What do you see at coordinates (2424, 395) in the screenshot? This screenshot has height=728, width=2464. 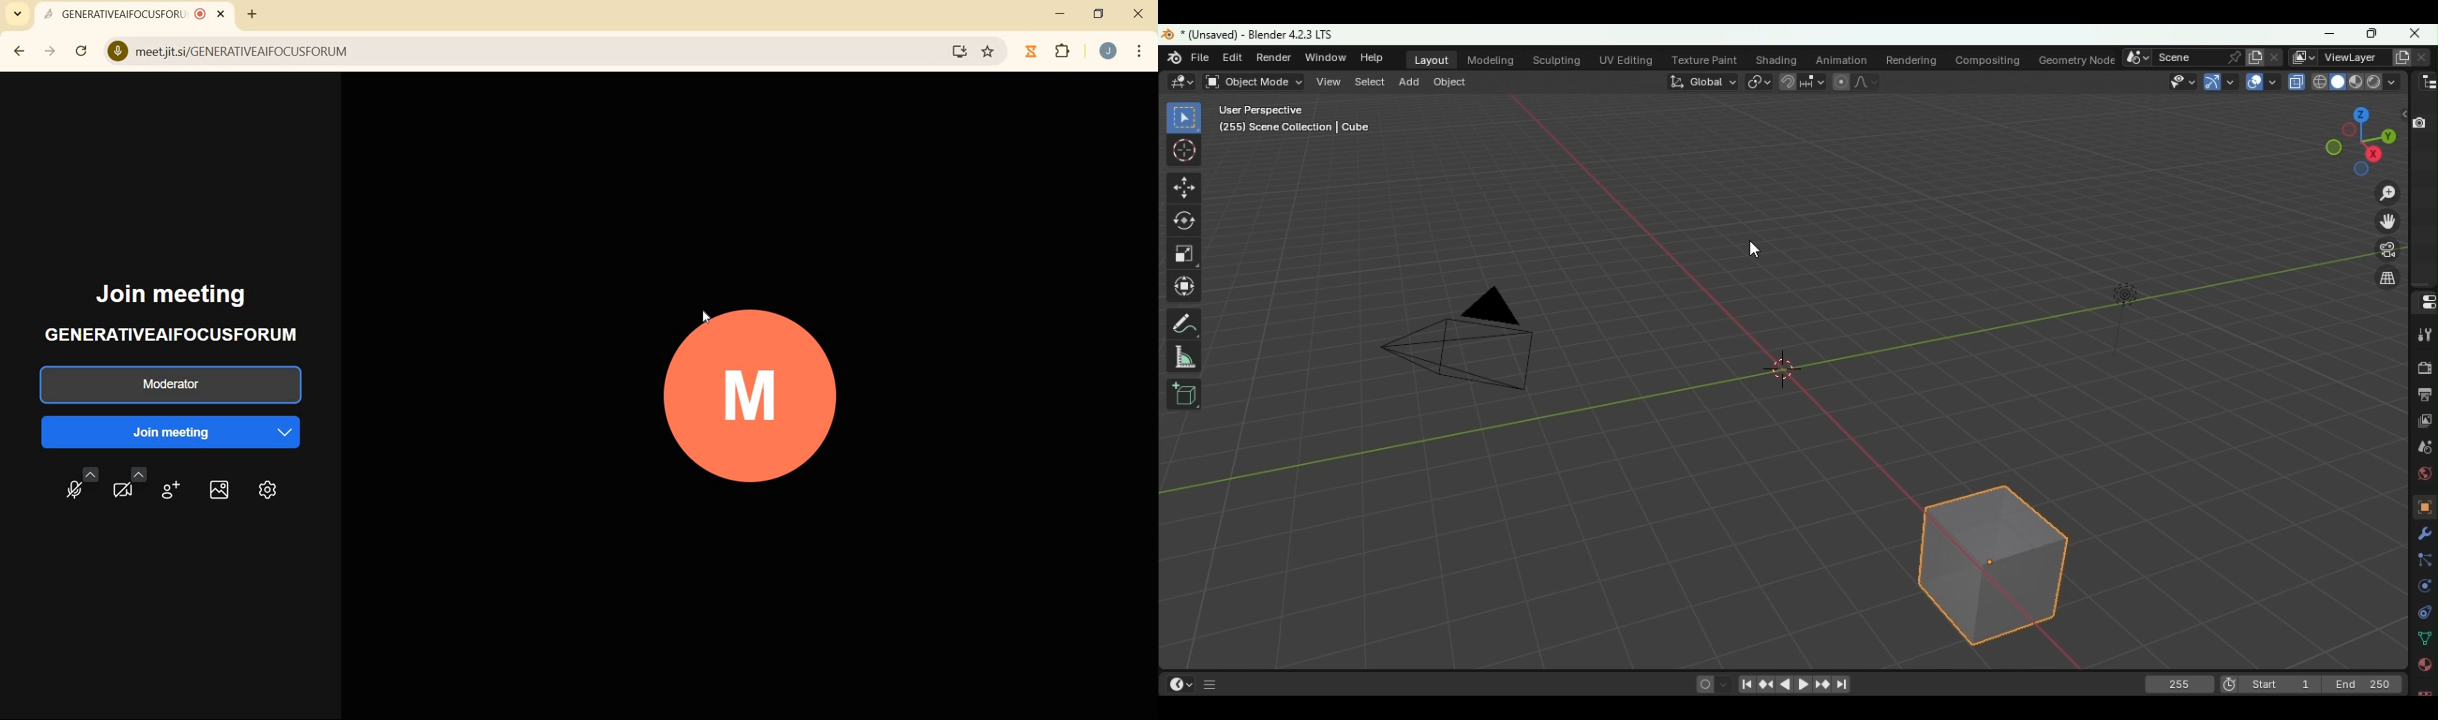 I see `Output` at bounding box center [2424, 395].